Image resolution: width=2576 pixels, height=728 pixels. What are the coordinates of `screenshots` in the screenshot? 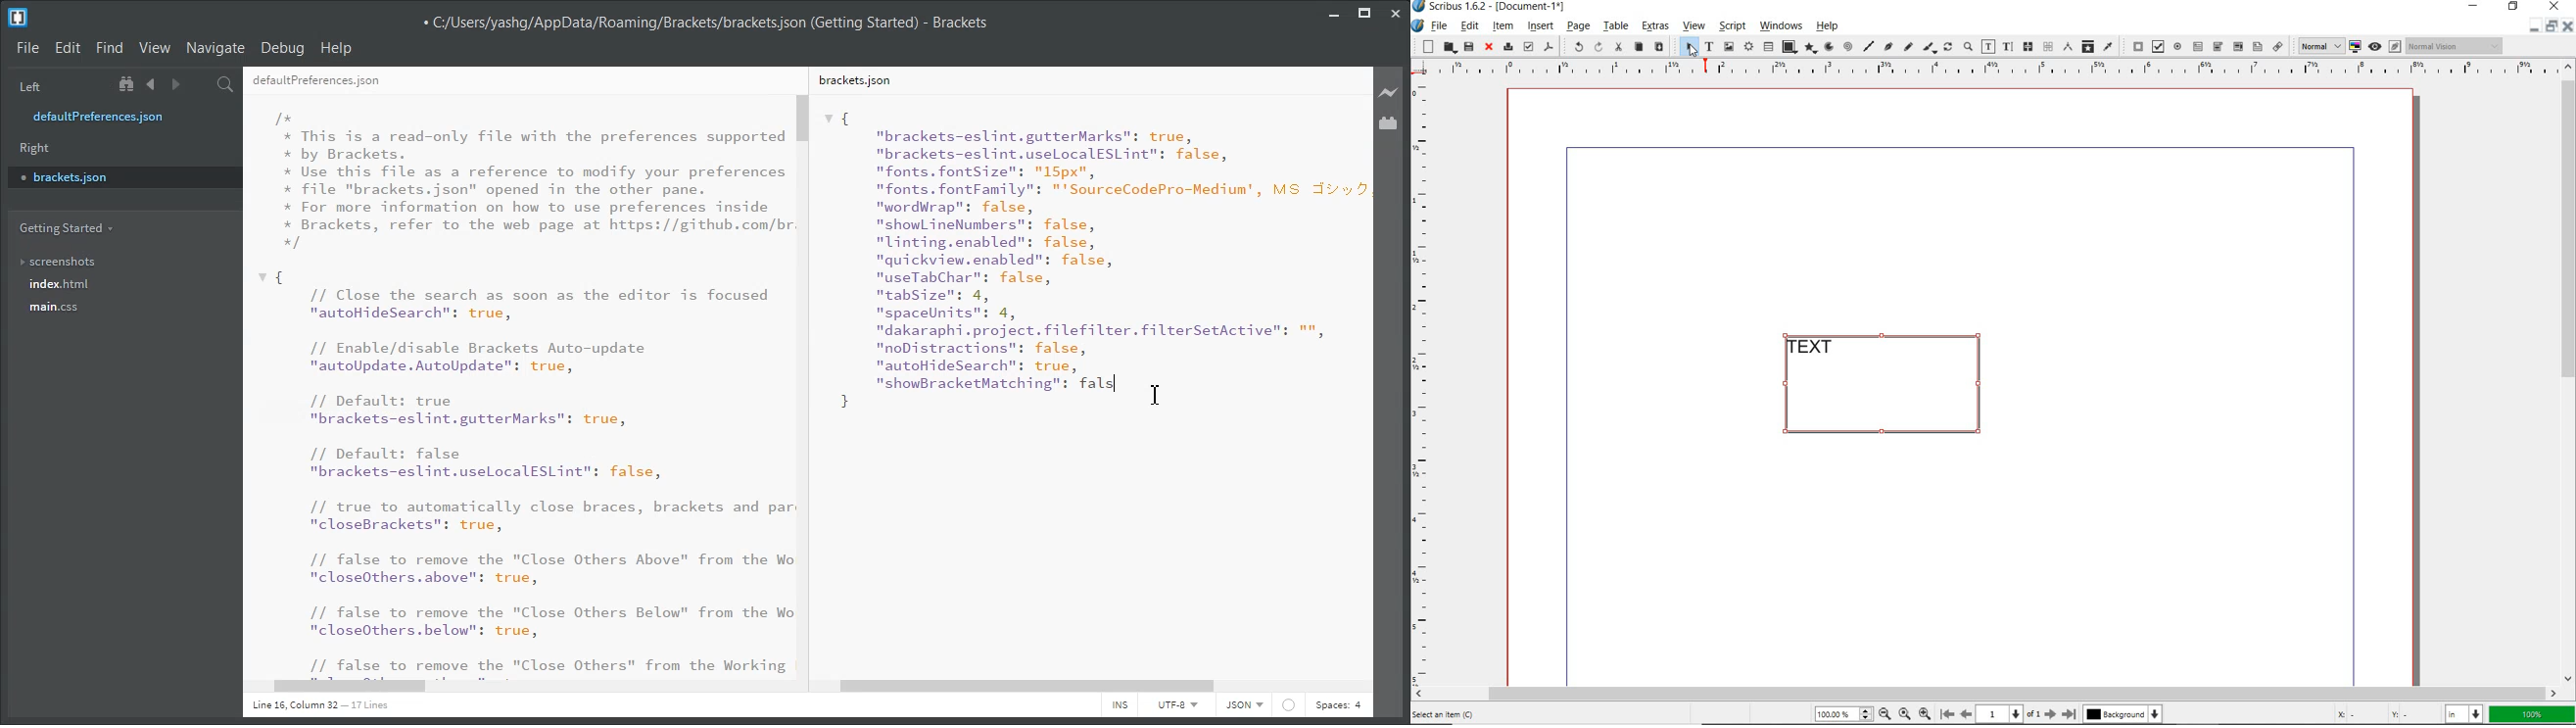 It's located at (59, 258).